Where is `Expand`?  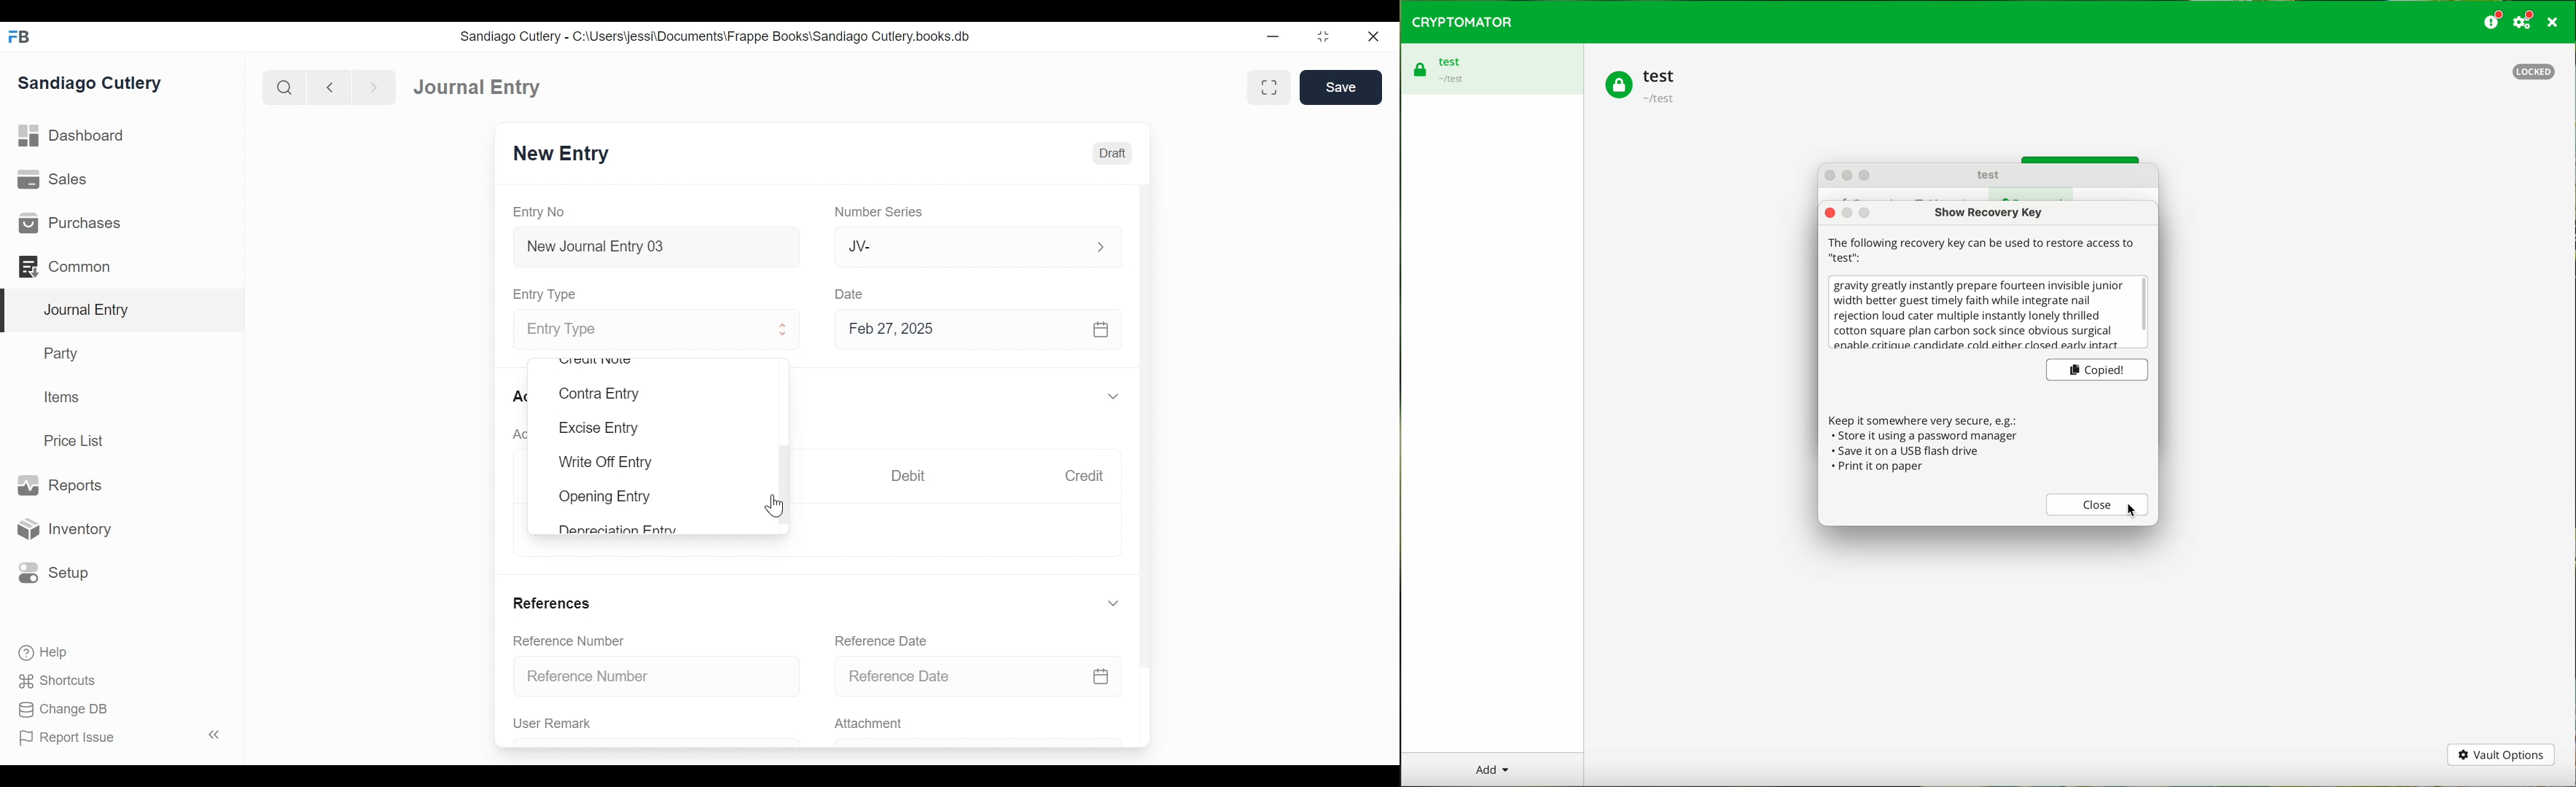
Expand is located at coordinates (784, 330).